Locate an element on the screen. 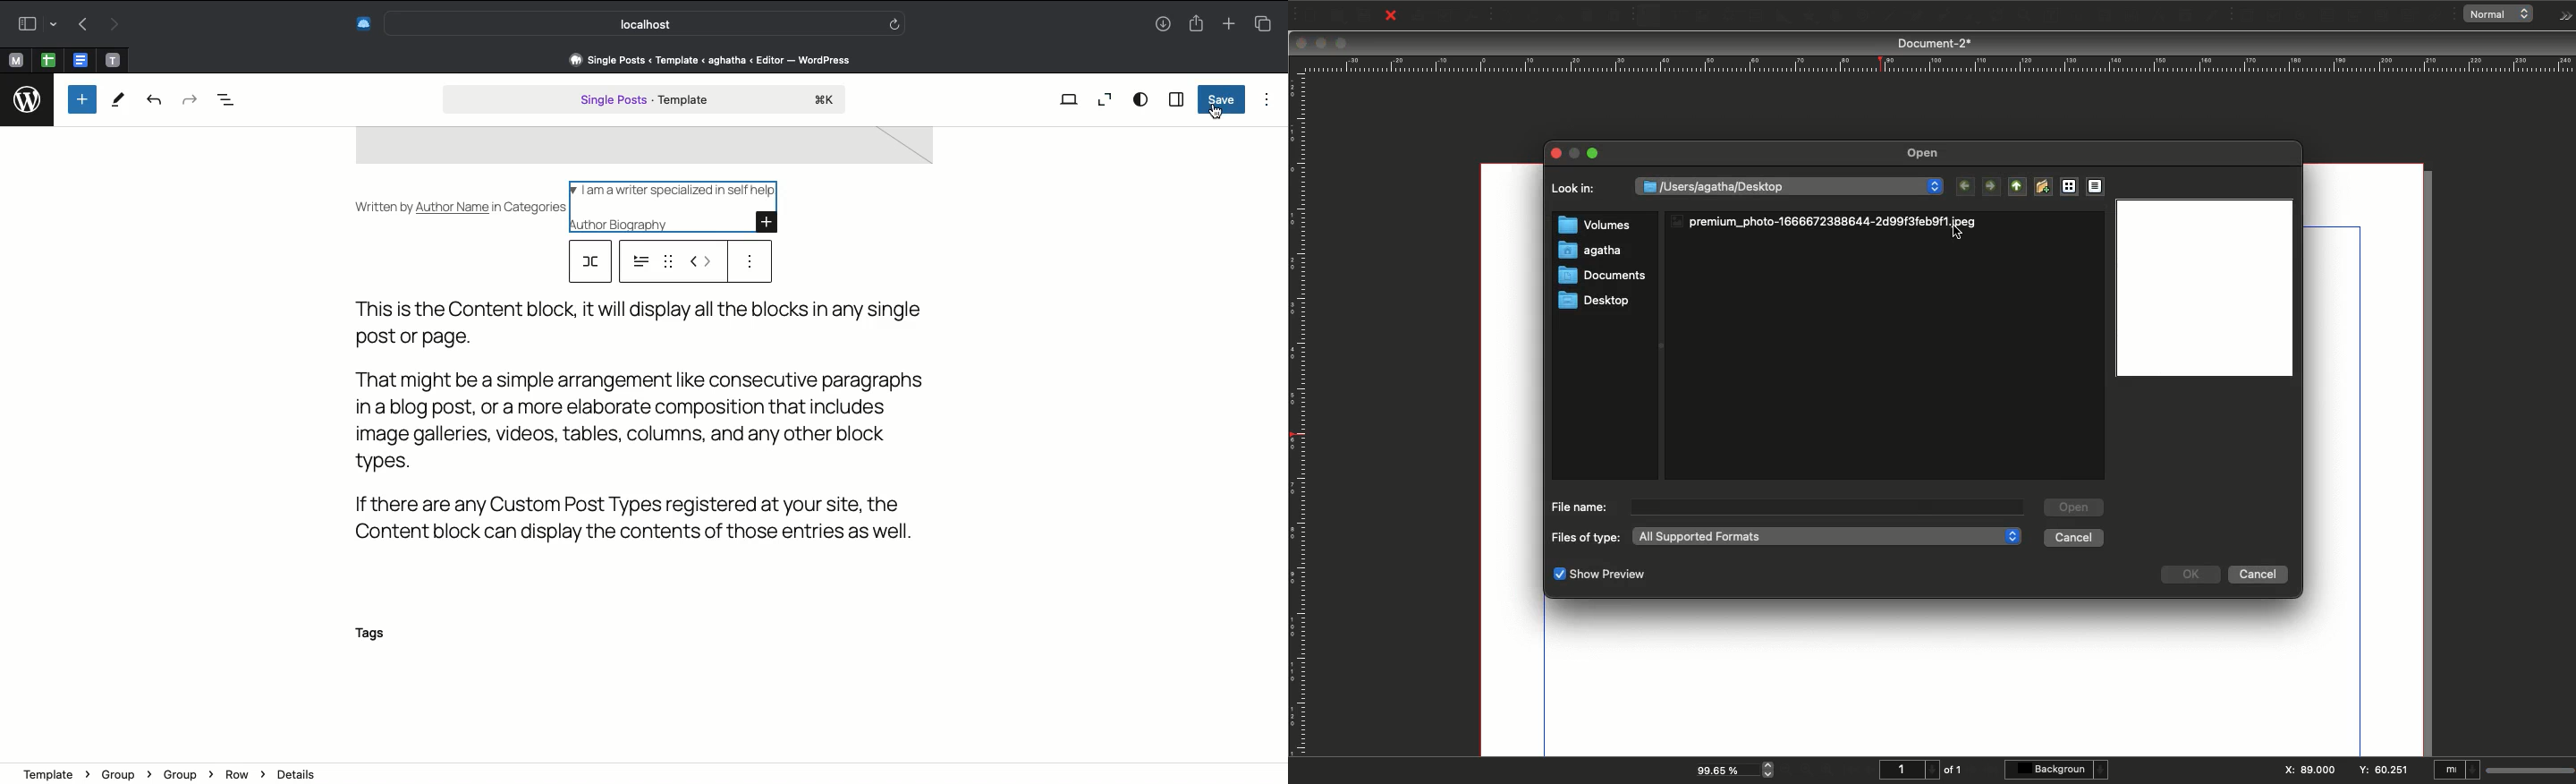 The image size is (2576, 784). zoom in and out is located at coordinates (1771, 769).